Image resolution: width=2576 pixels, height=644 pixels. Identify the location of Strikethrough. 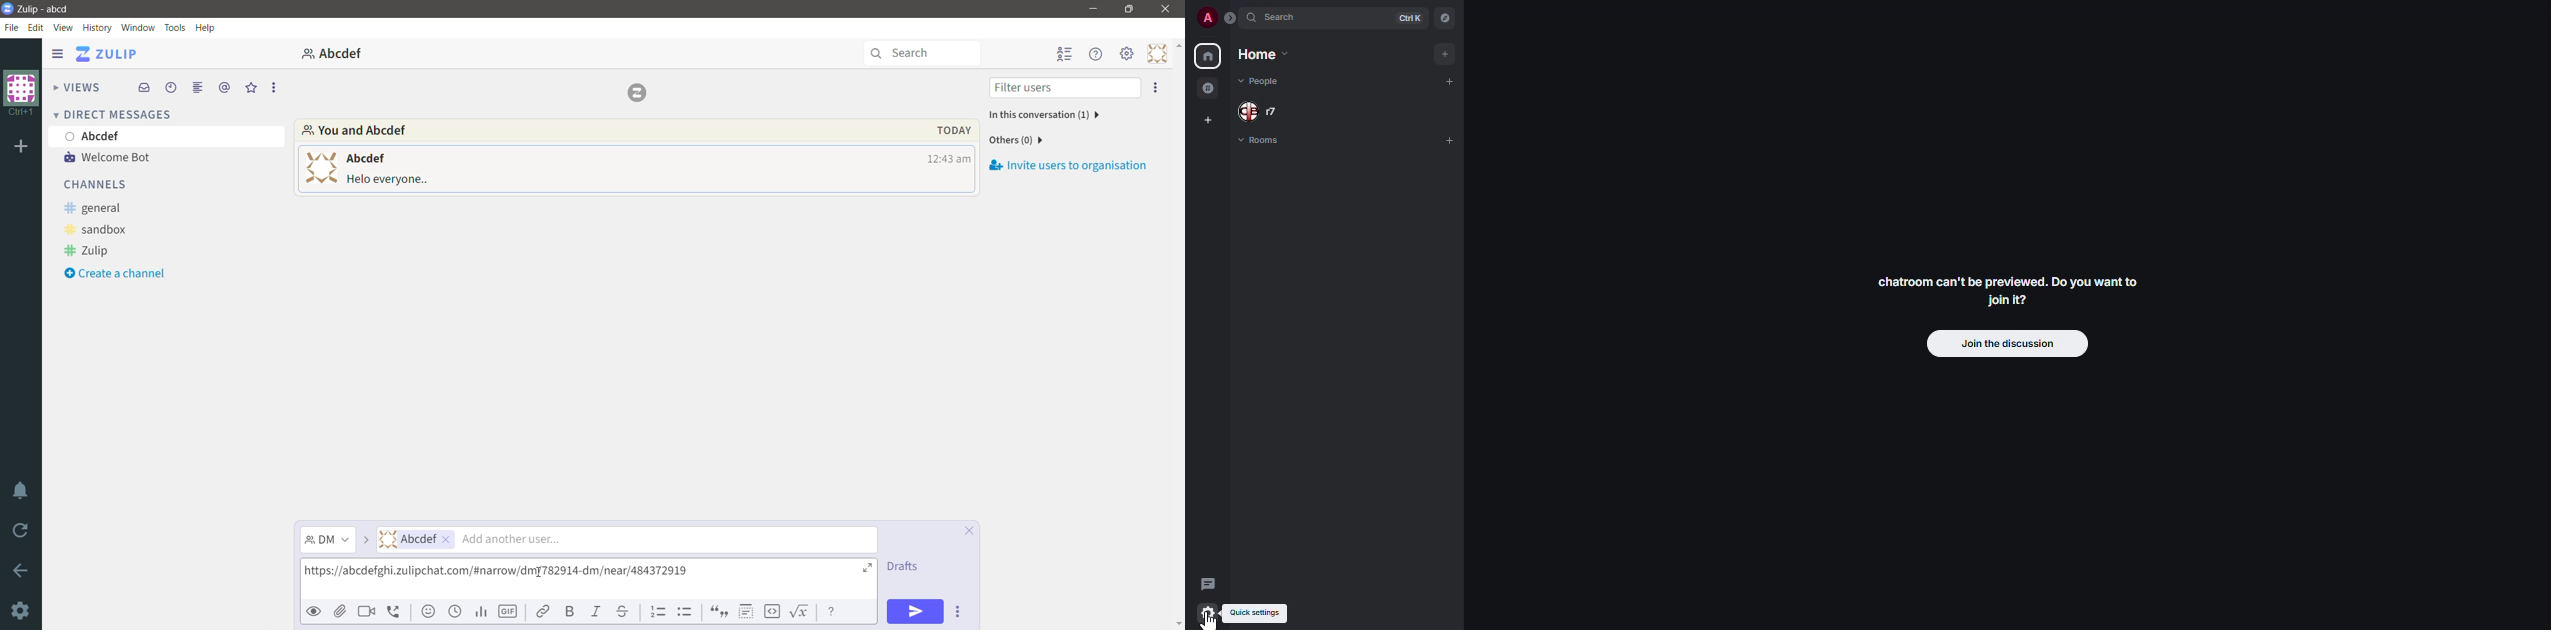
(623, 611).